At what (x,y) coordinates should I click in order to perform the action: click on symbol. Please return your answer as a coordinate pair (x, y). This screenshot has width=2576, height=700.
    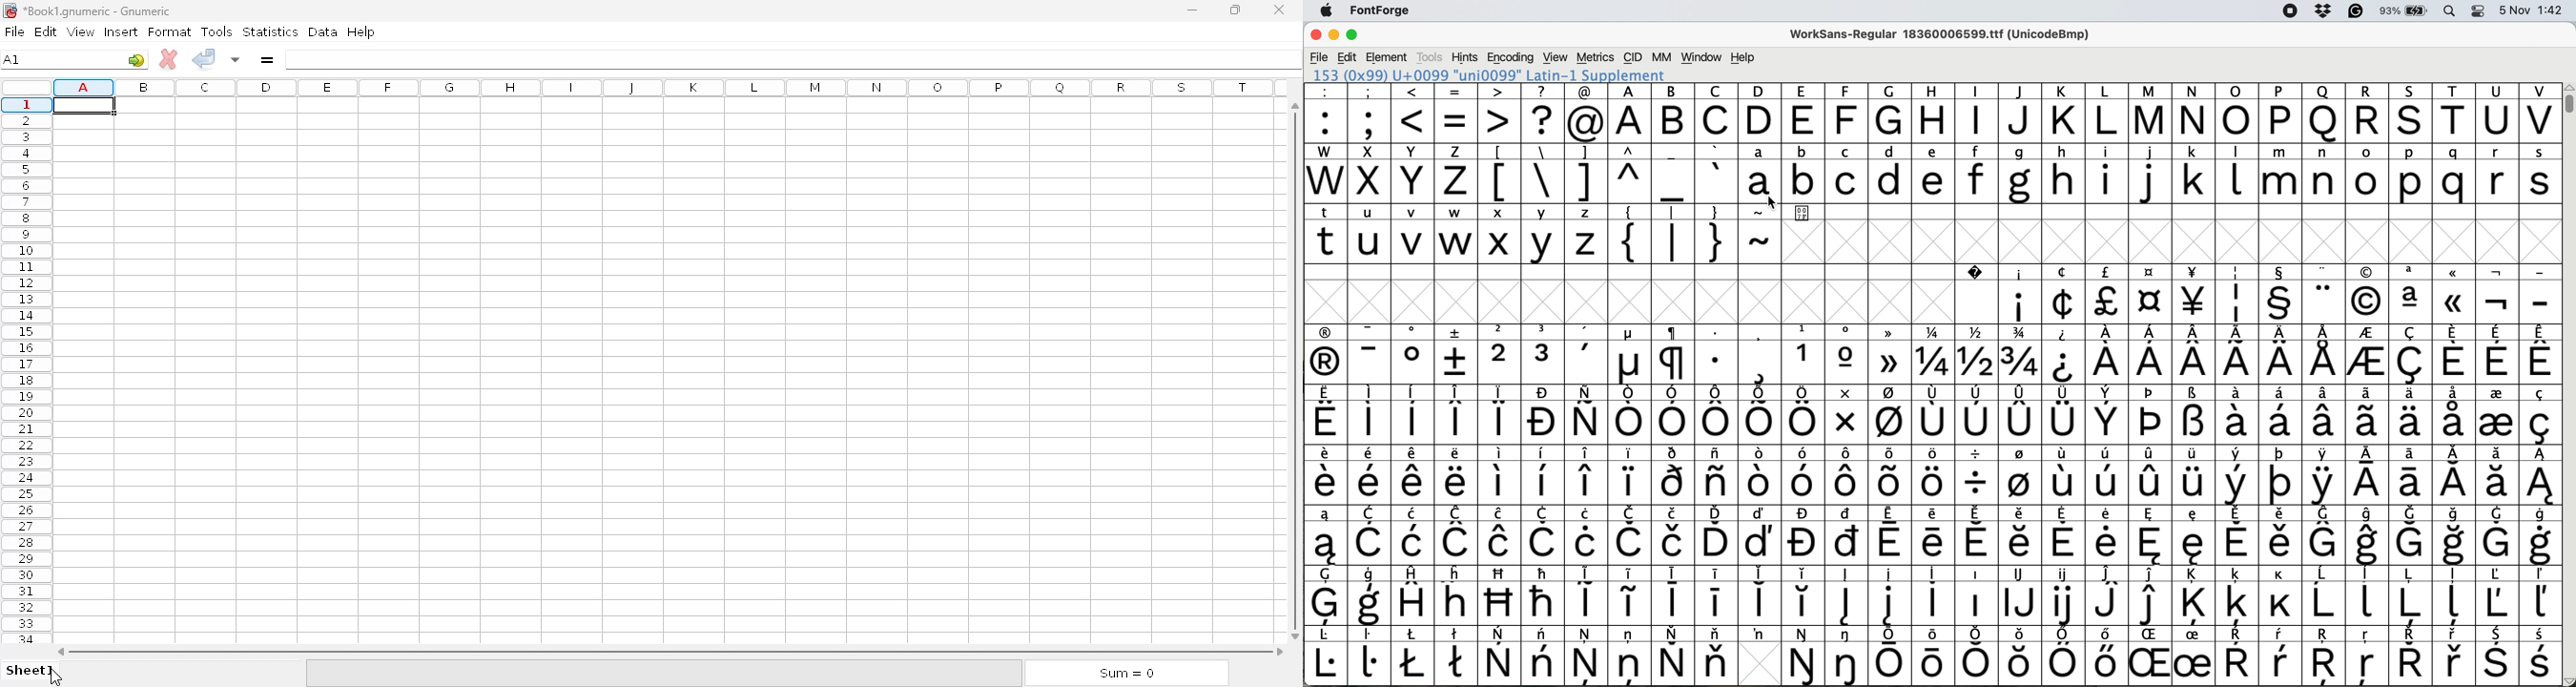
    Looking at the image, I should click on (2064, 534).